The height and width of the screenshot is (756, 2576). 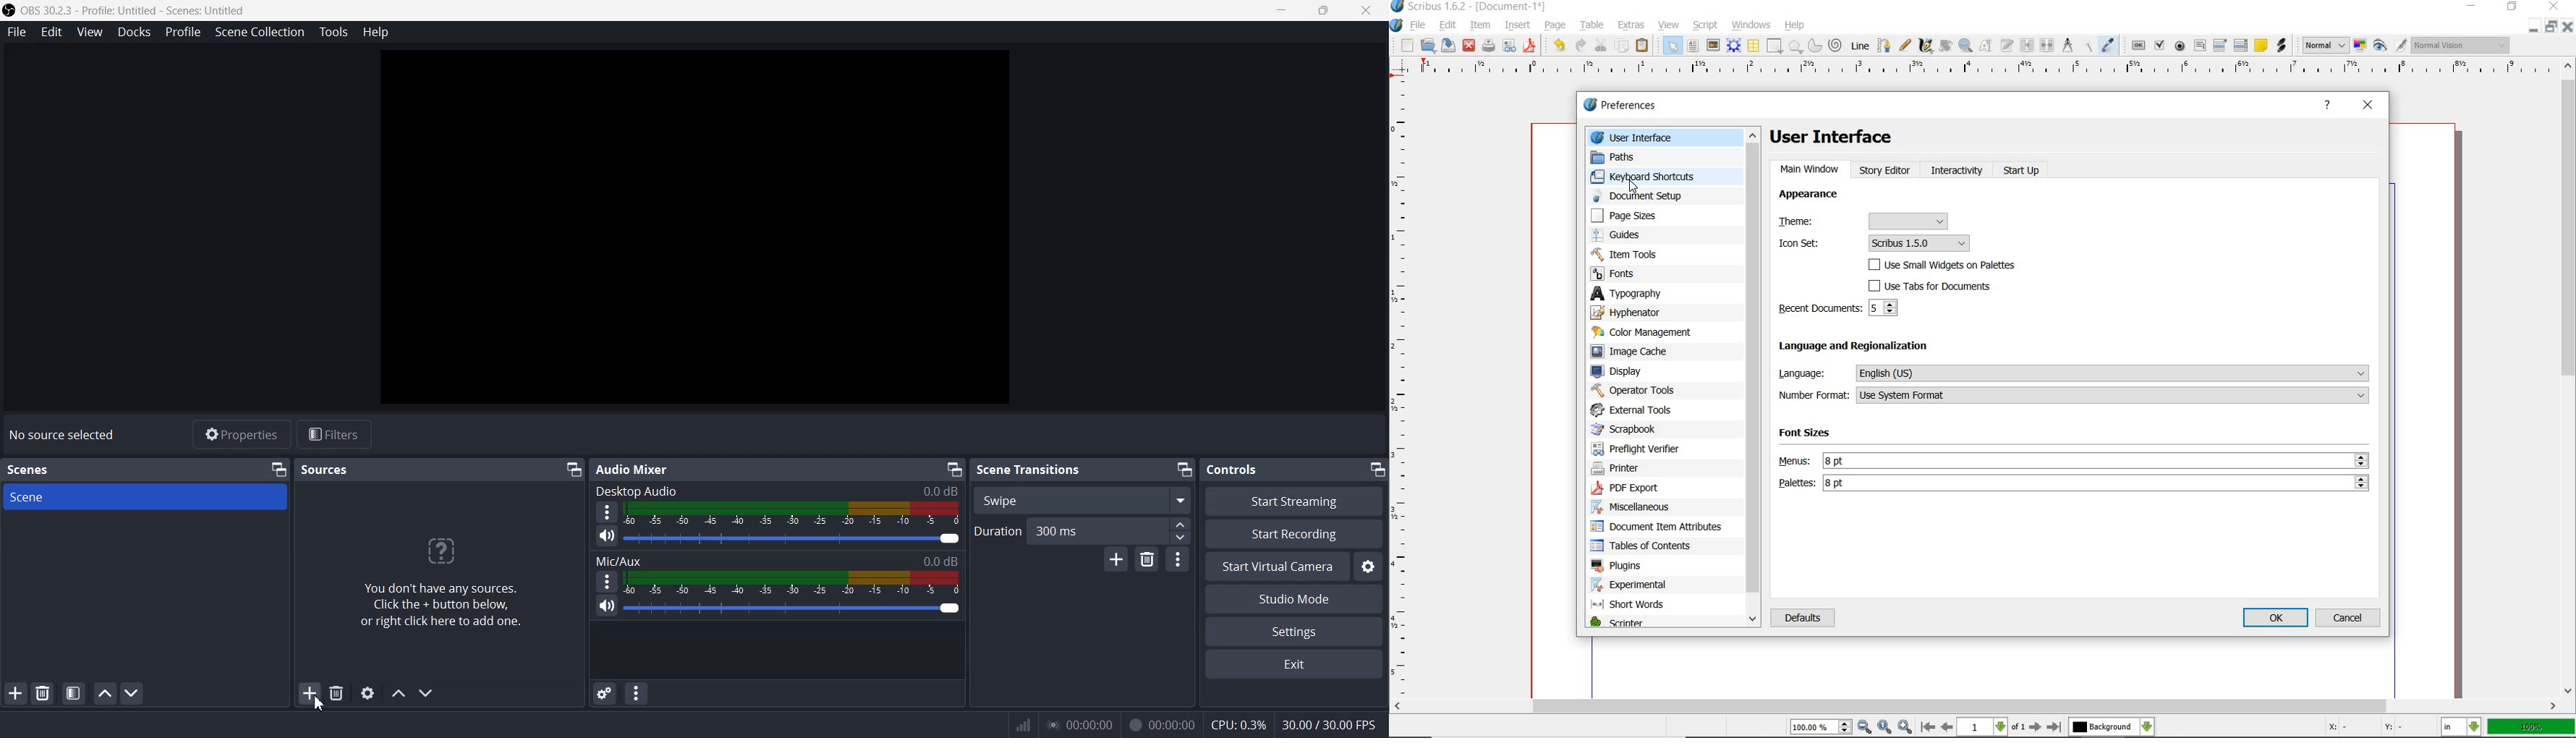 I want to click on visual appearance of the display, so click(x=2462, y=45).